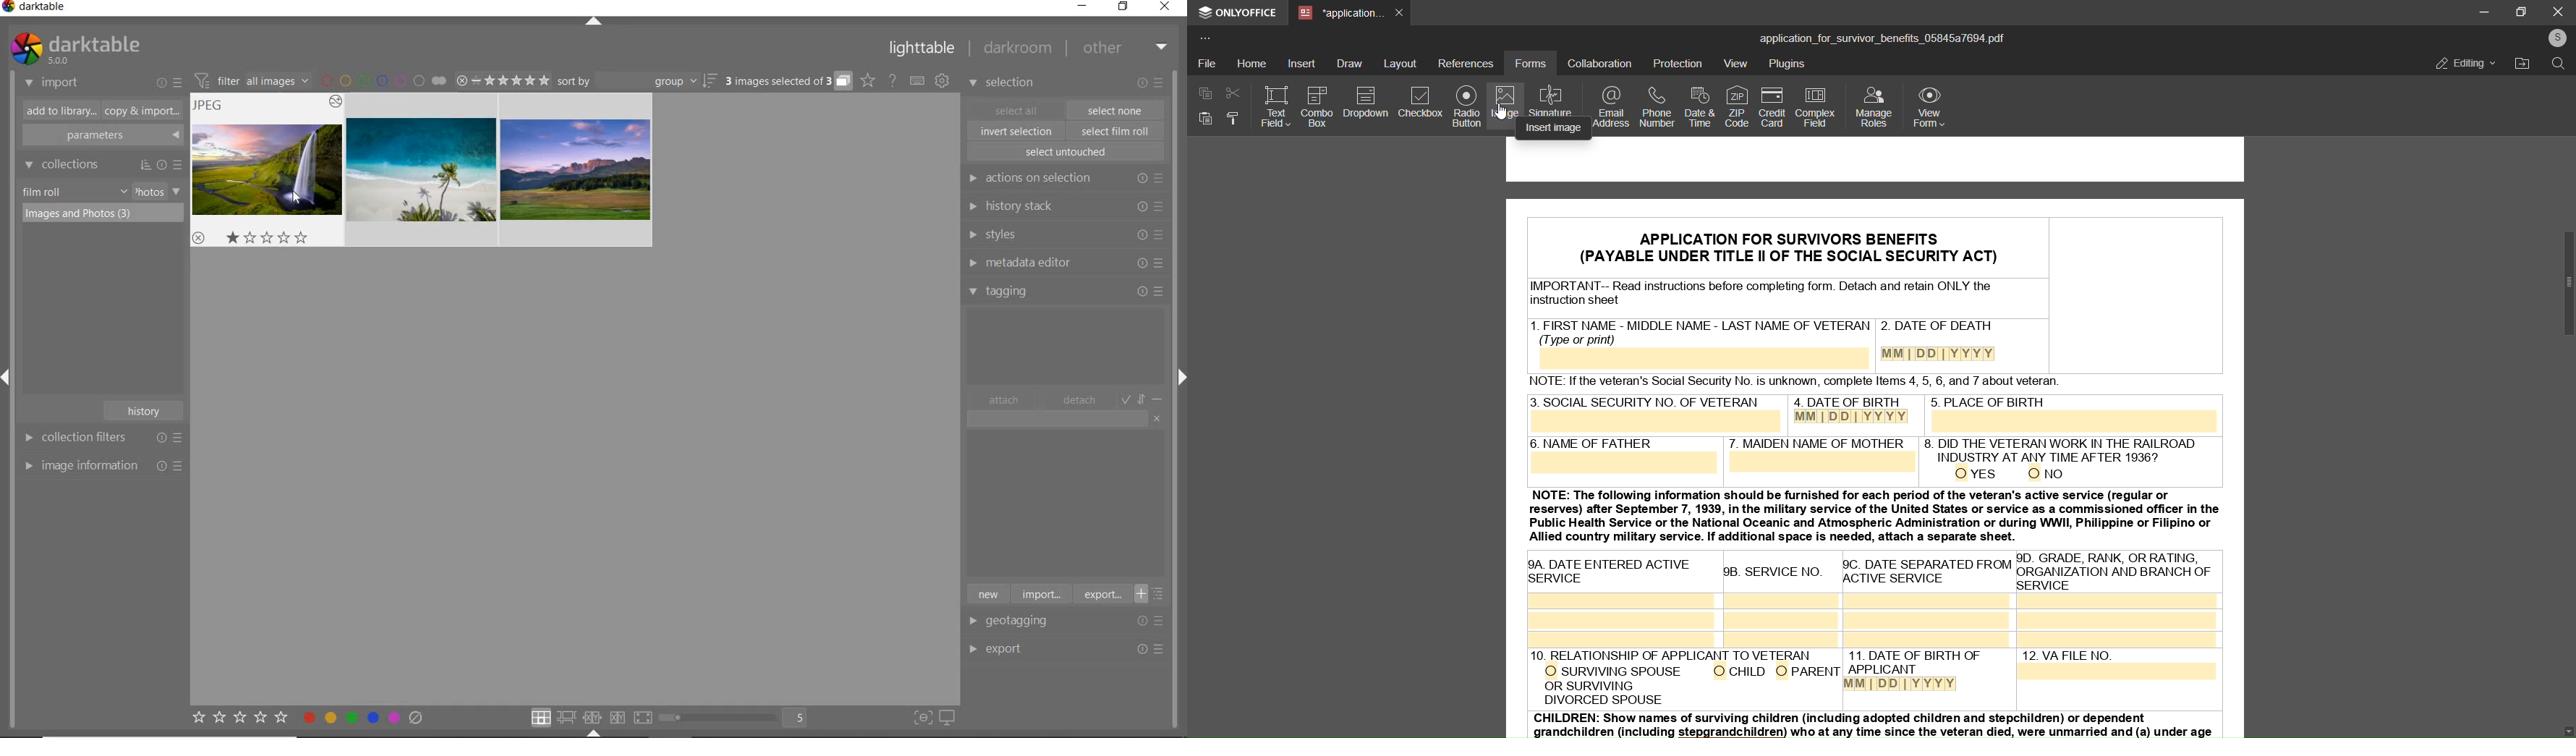 The height and width of the screenshot is (756, 2576). I want to click on scroll bar, so click(2568, 284).